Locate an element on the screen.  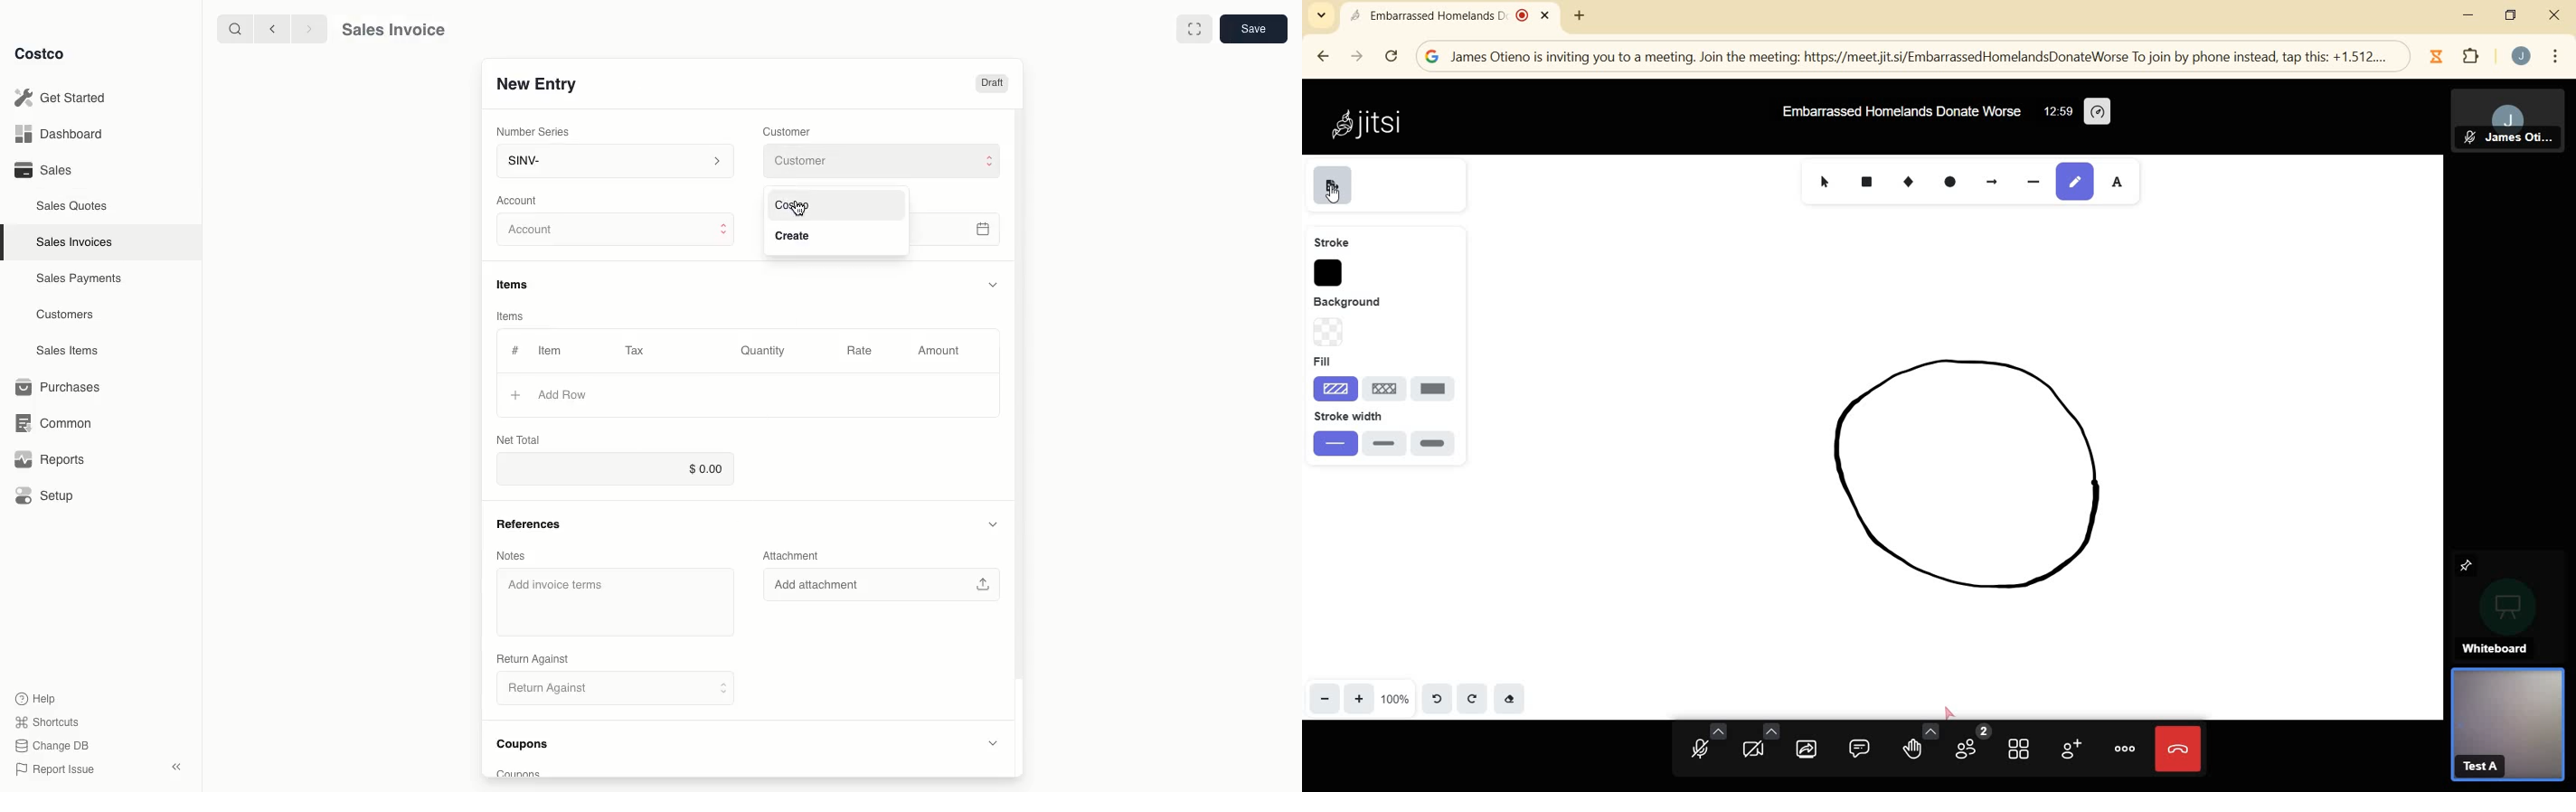
Common is located at coordinates (50, 421).